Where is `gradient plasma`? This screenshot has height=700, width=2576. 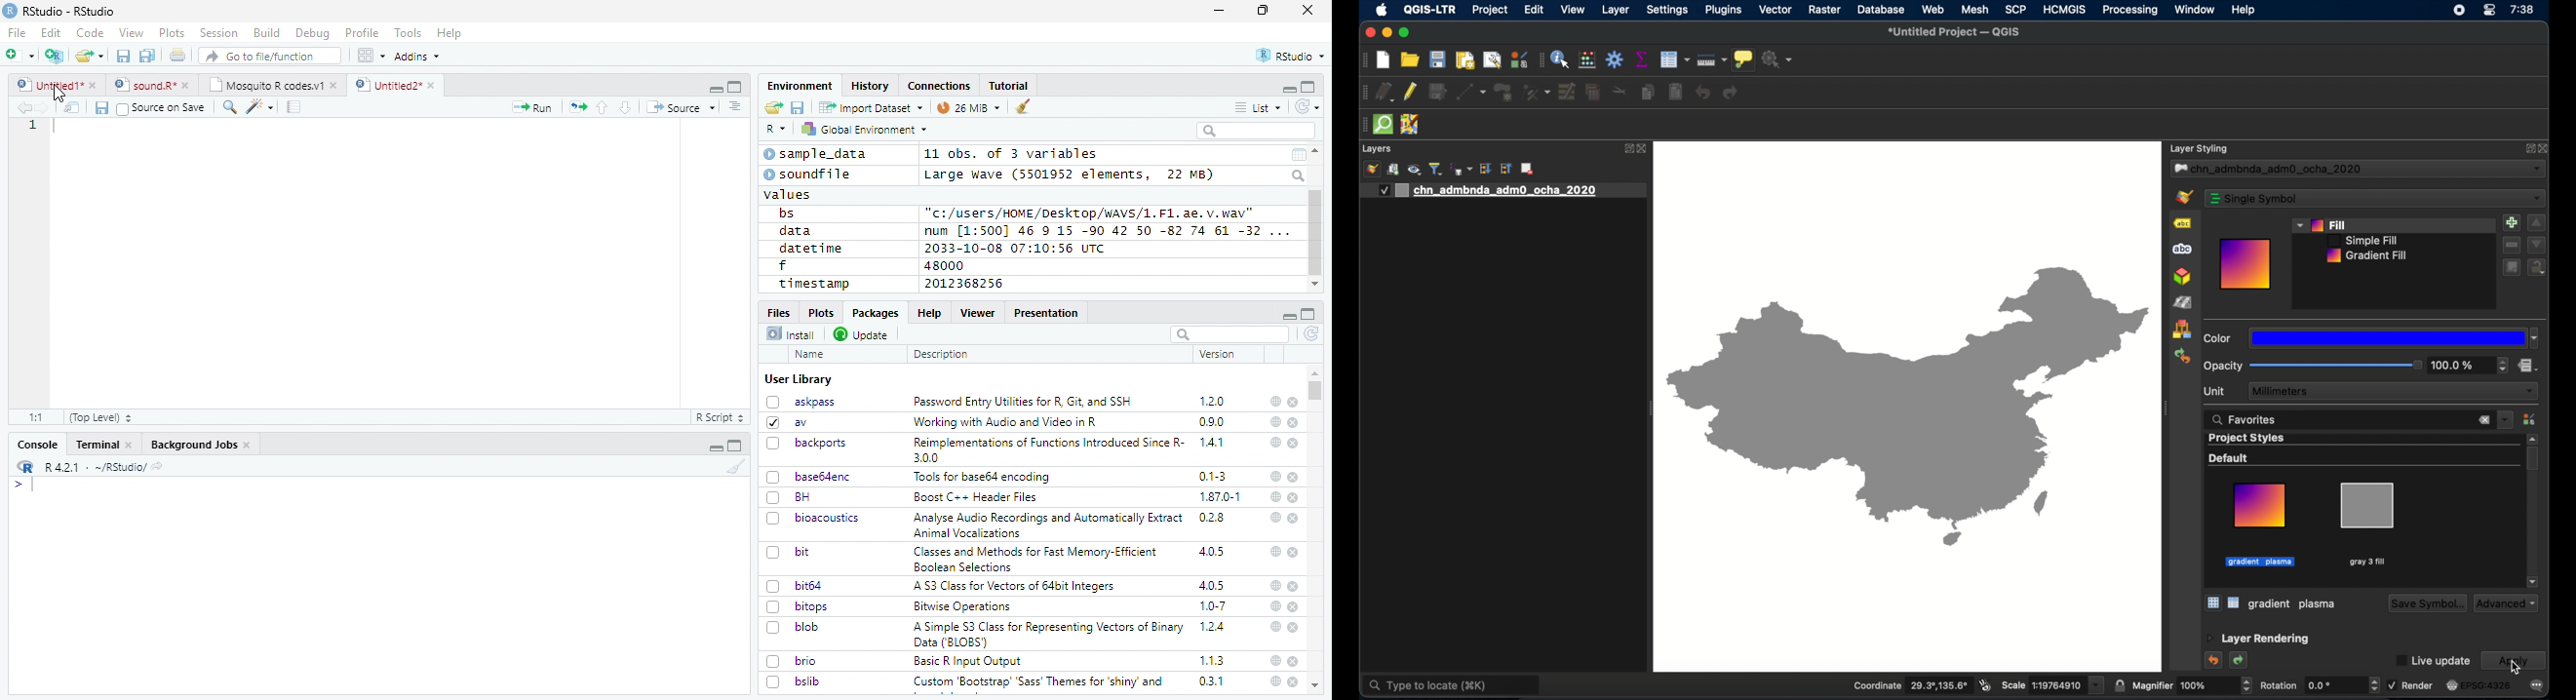 gradient plasma is located at coordinates (2261, 525).